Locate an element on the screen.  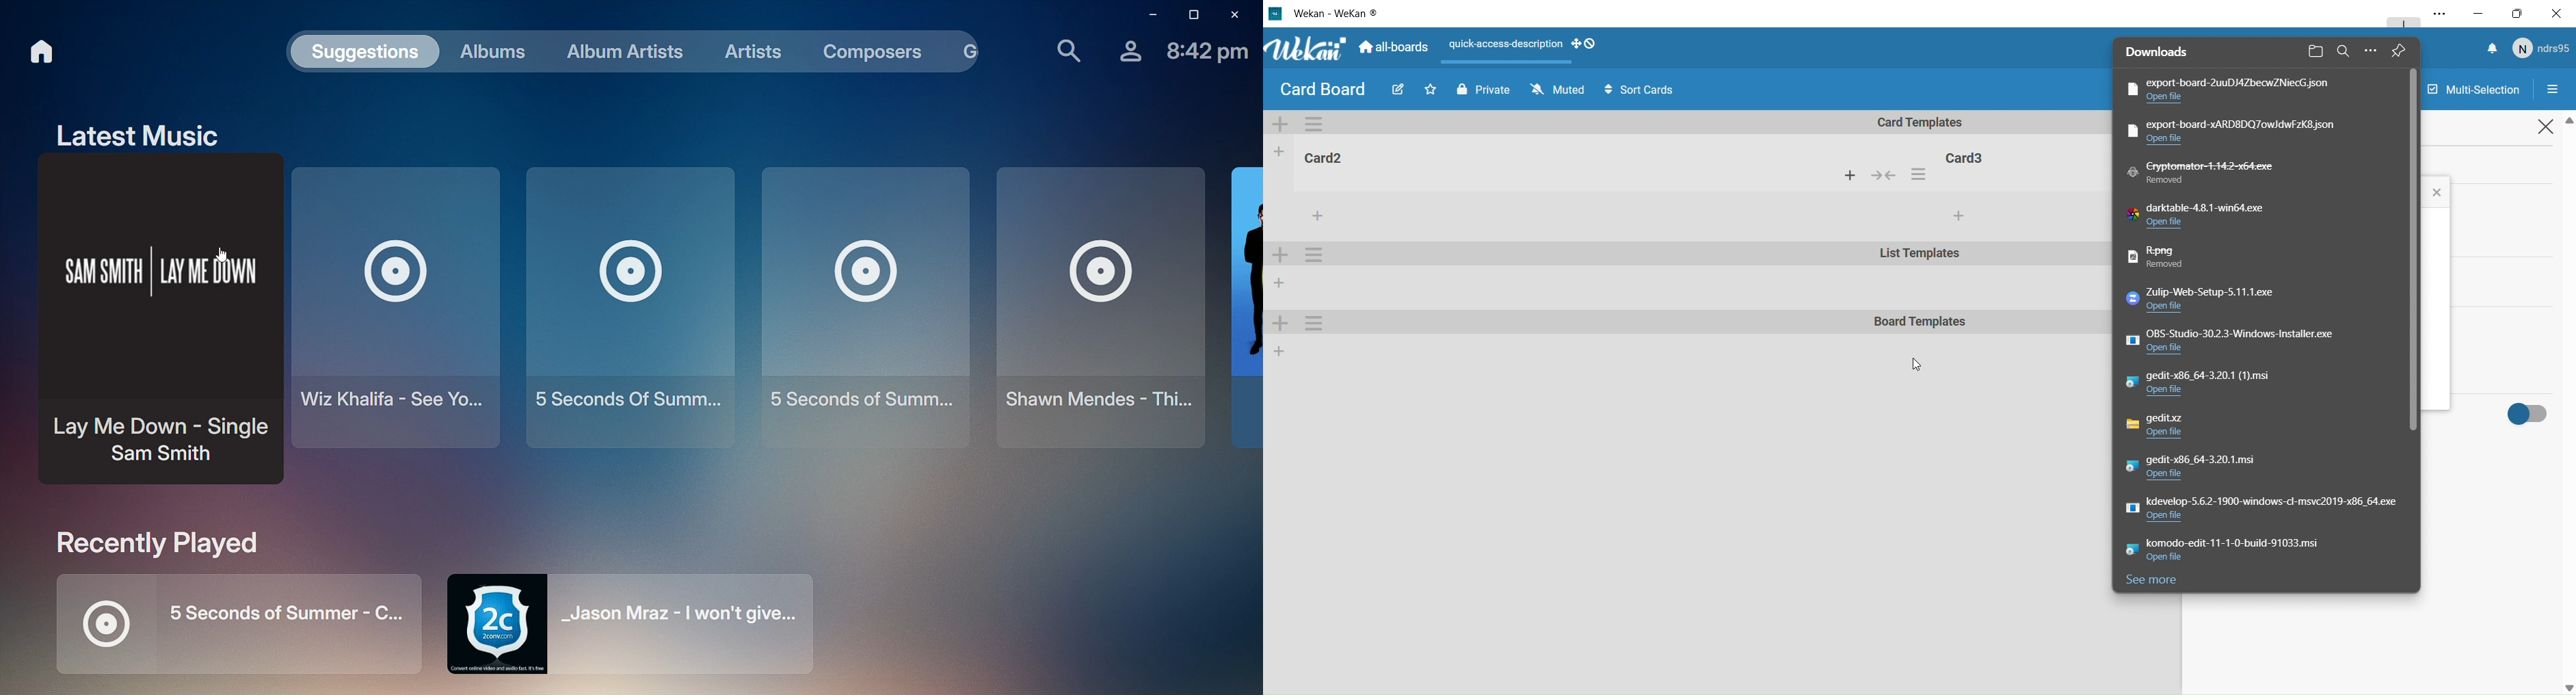
downloaded file is located at coordinates (2241, 131).